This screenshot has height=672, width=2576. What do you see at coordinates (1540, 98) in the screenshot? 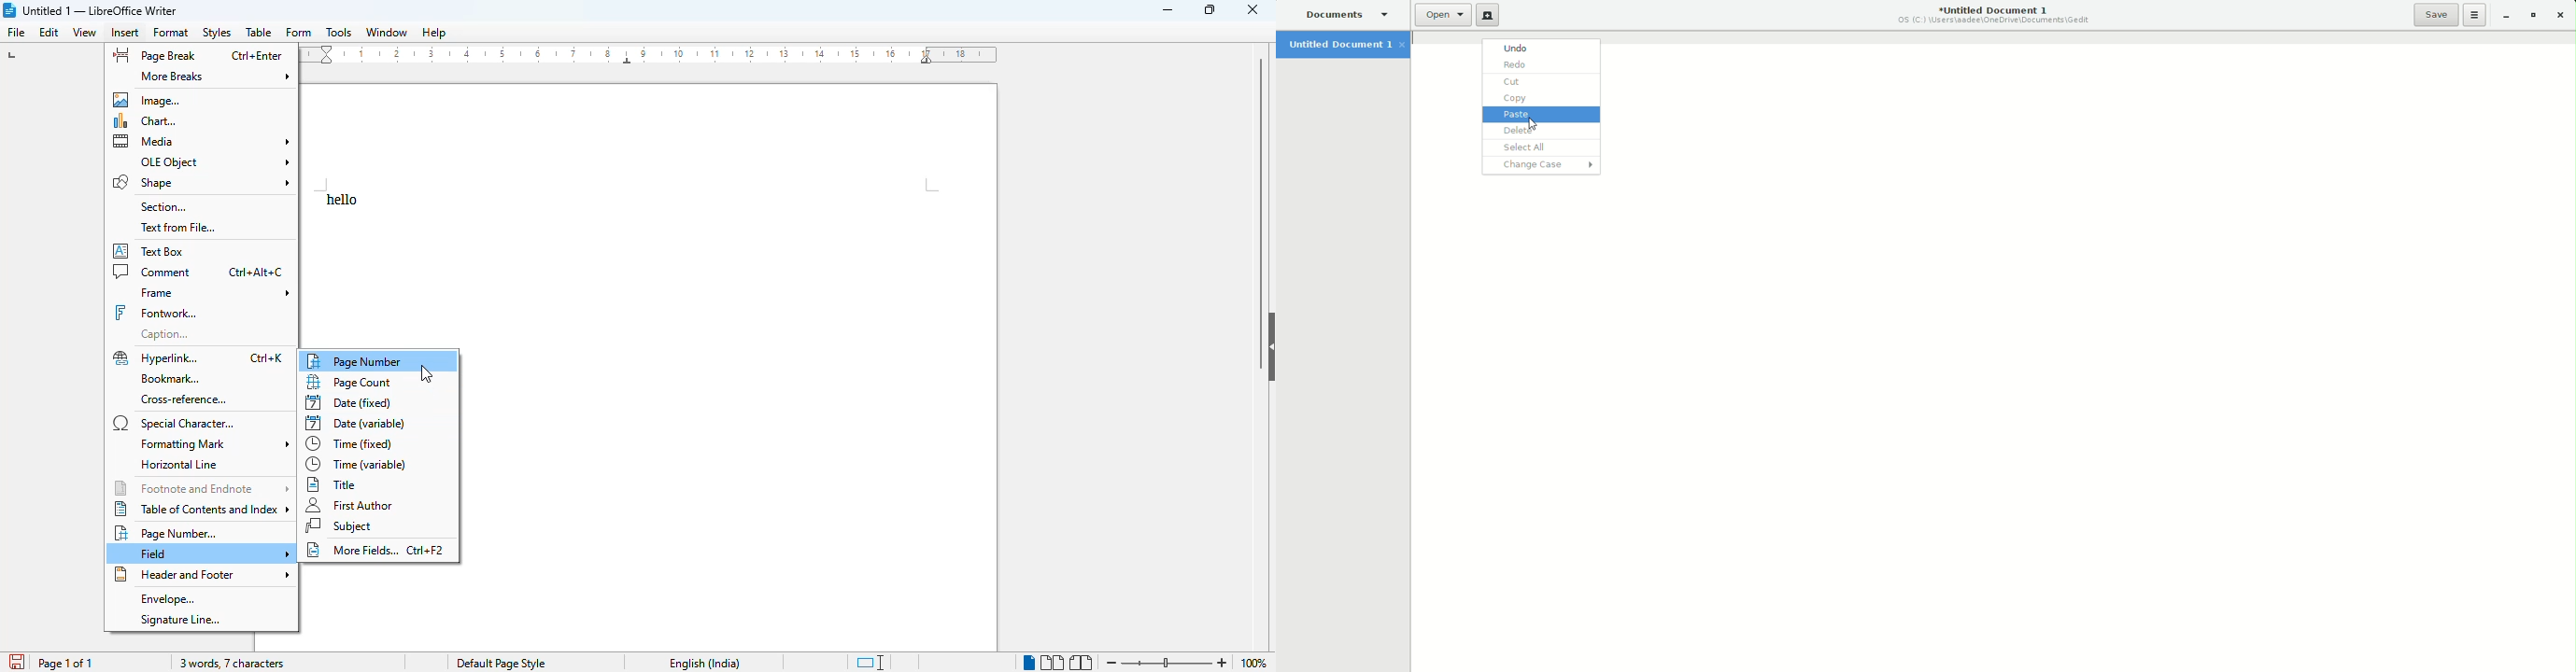
I see `Copy` at bounding box center [1540, 98].